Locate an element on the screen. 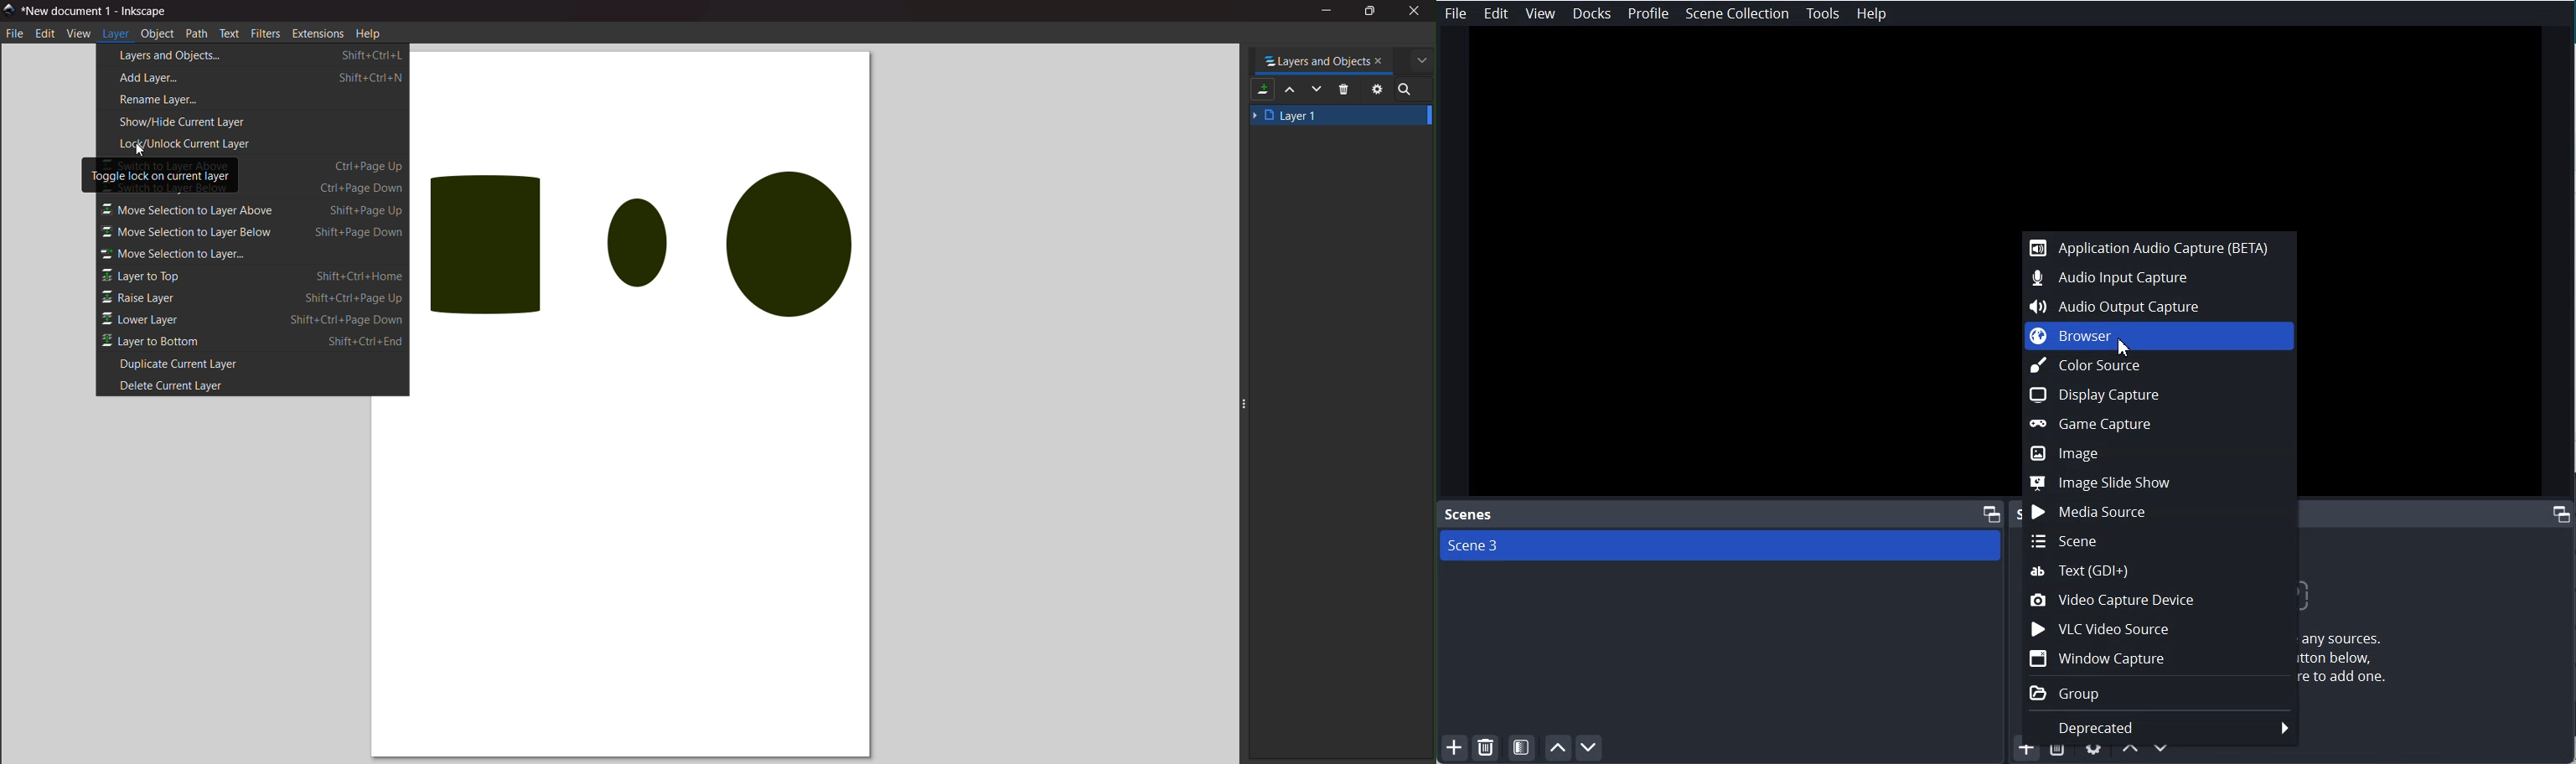 The image size is (2576, 784). Game Capture is located at coordinates (2160, 422).